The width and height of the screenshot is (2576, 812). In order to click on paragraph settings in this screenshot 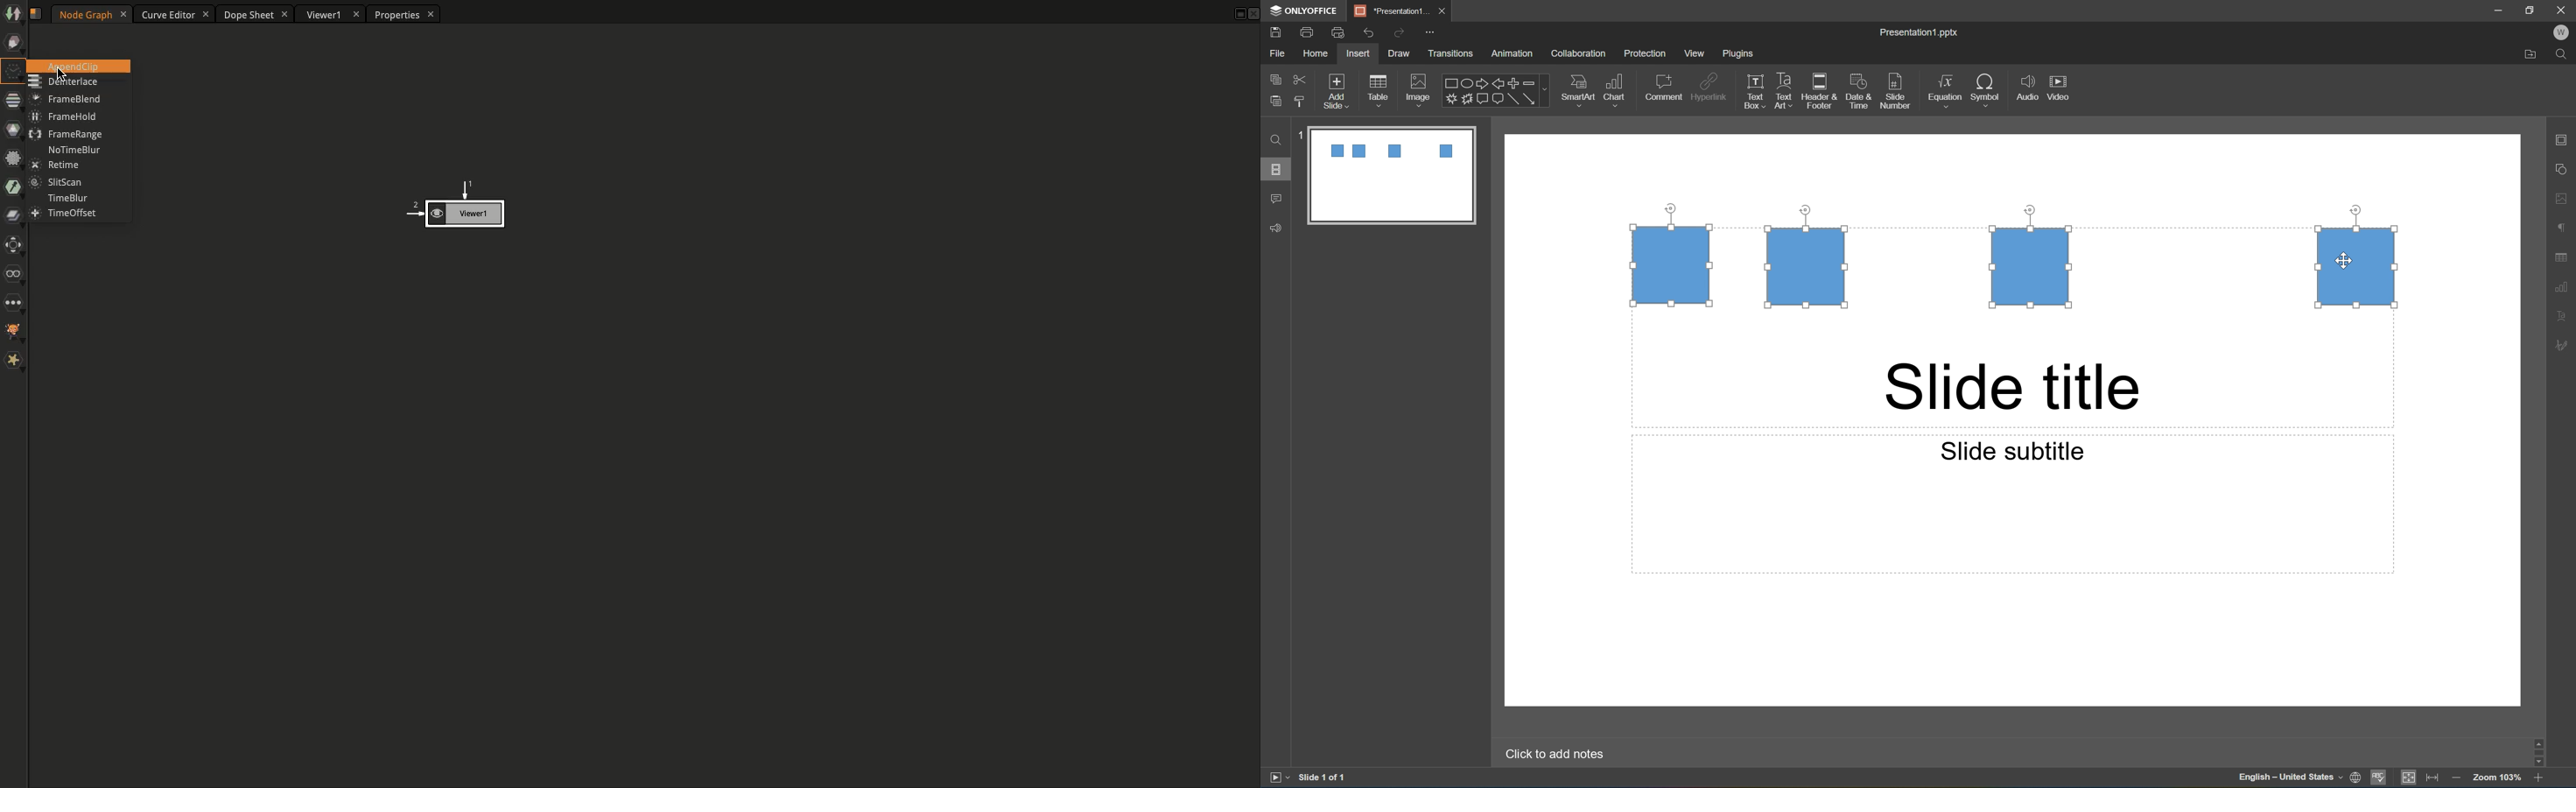, I will do `click(2566, 227)`.